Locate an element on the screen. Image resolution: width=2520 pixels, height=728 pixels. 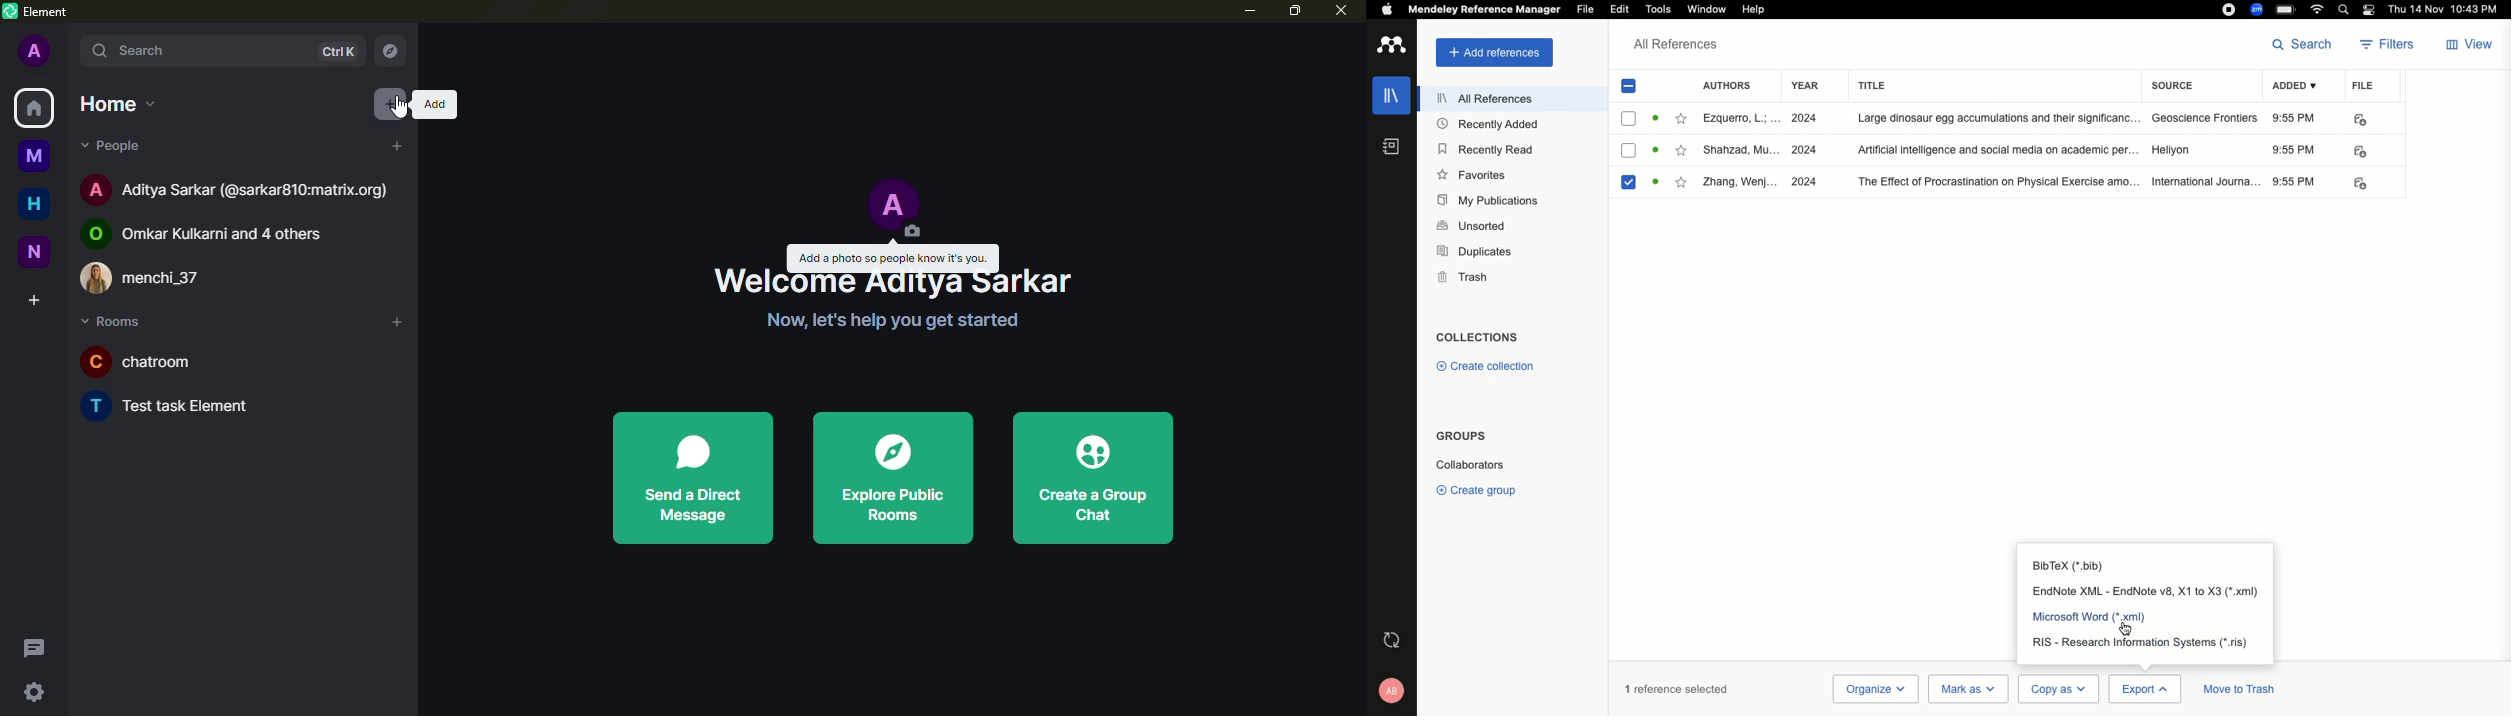
Export is located at coordinates (2145, 689).